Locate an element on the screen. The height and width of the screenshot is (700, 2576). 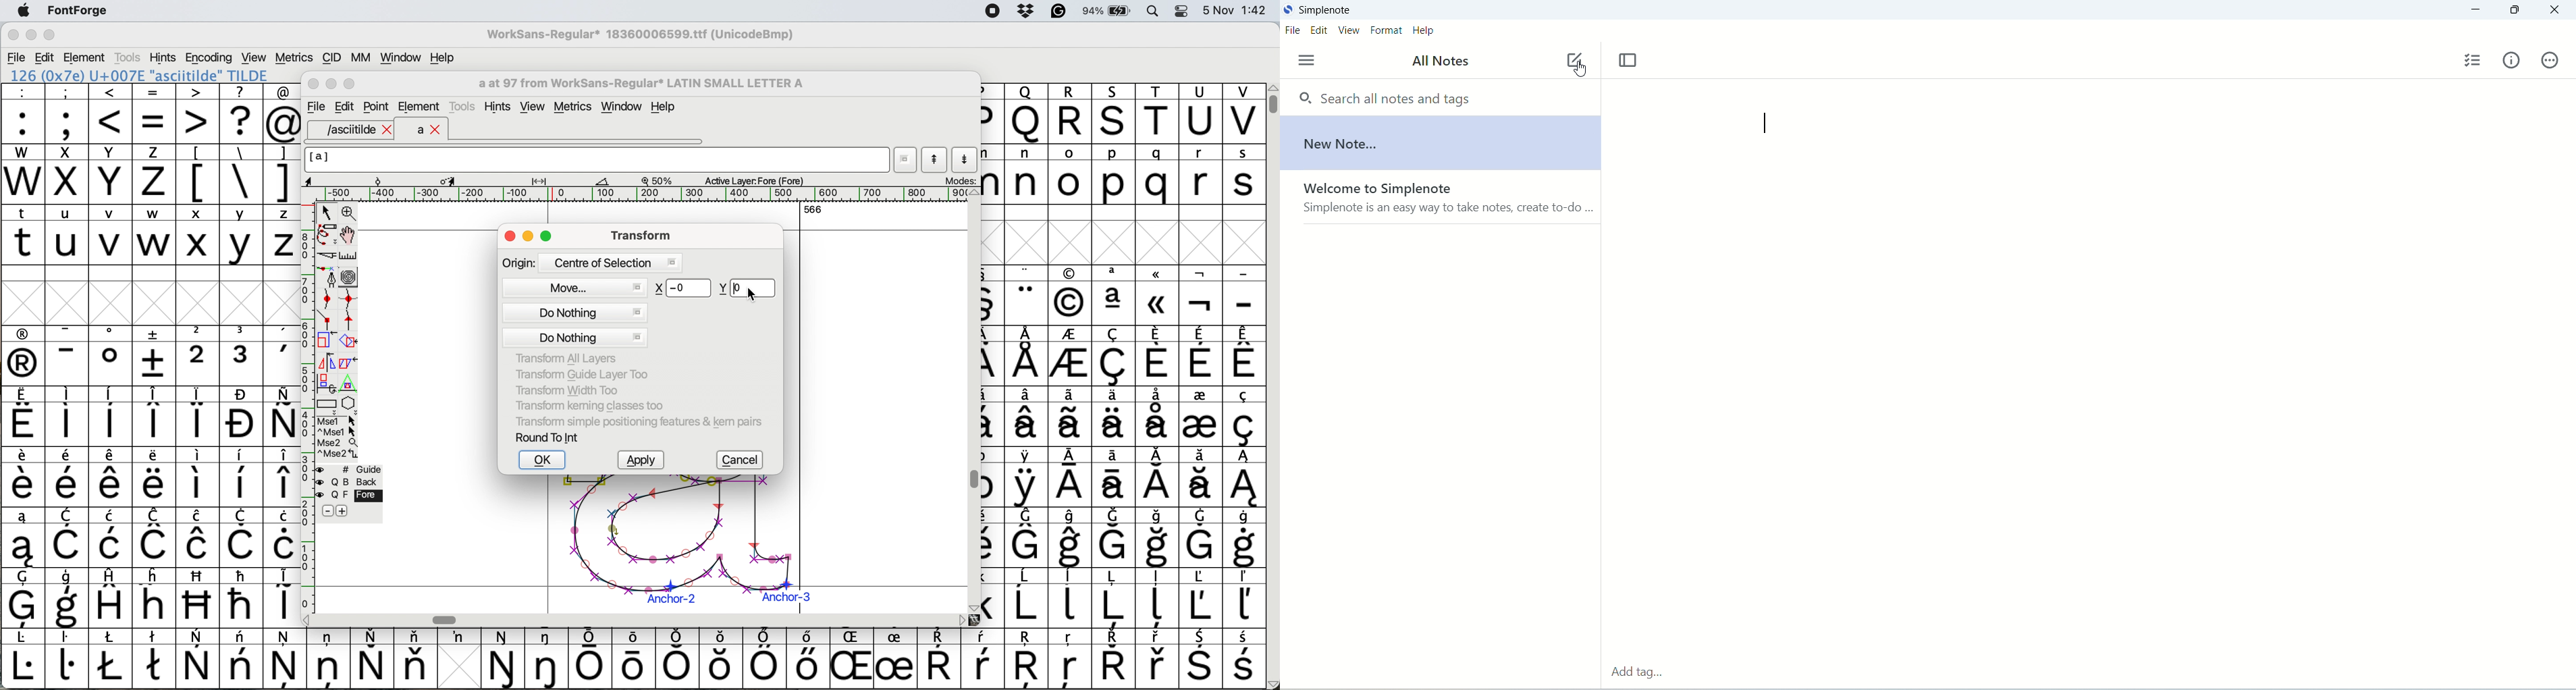
V is located at coordinates (1244, 114).